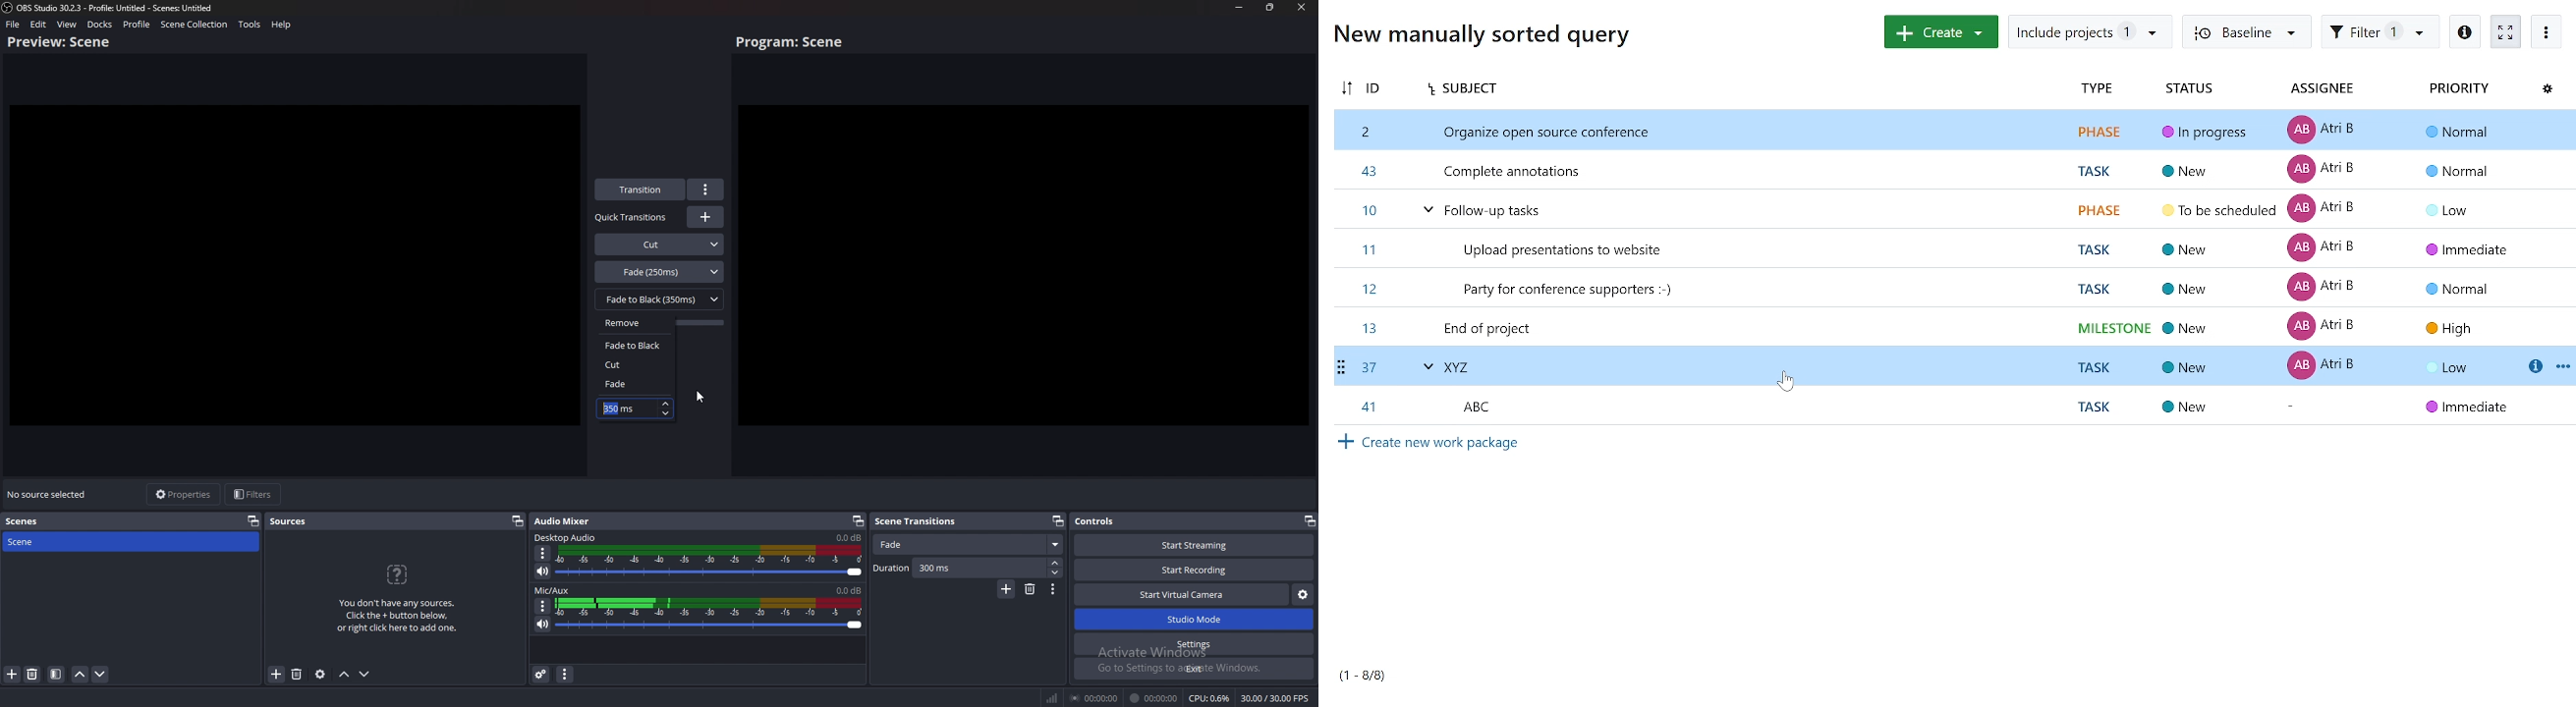  I want to click on mic/aux, so click(554, 590).